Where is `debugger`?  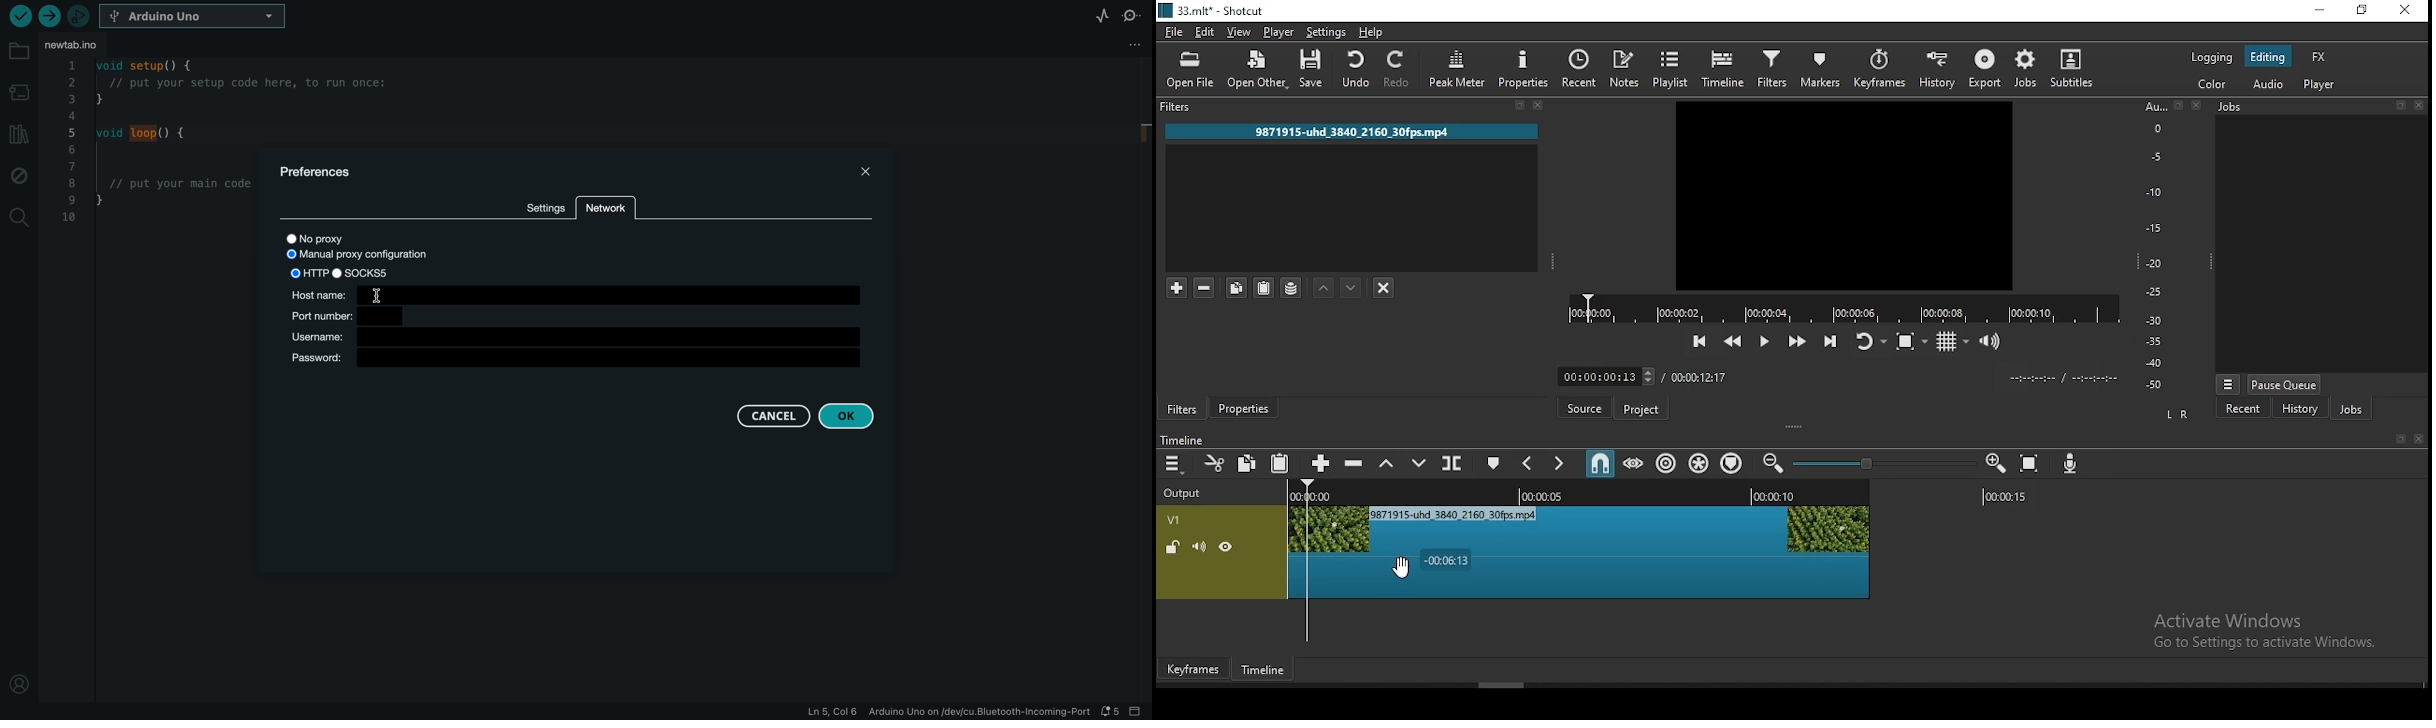
debugger is located at coordinates (80, 16).